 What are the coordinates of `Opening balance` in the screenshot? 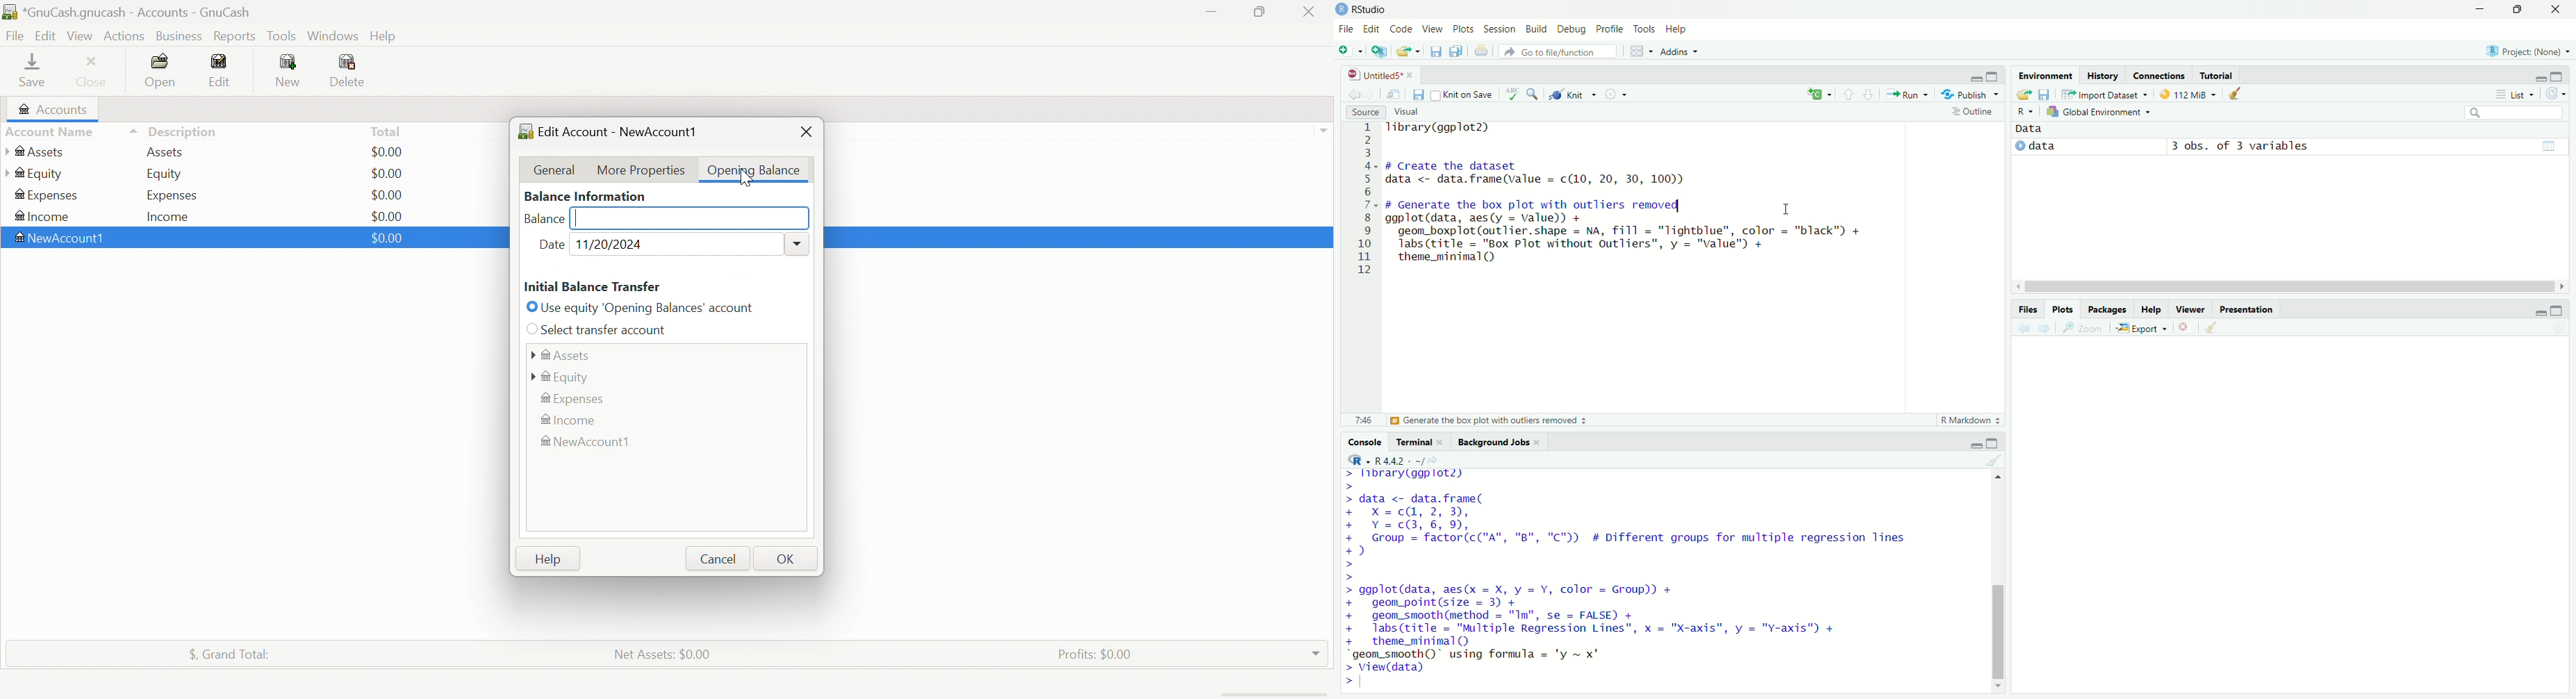 It's located at (753, 170).